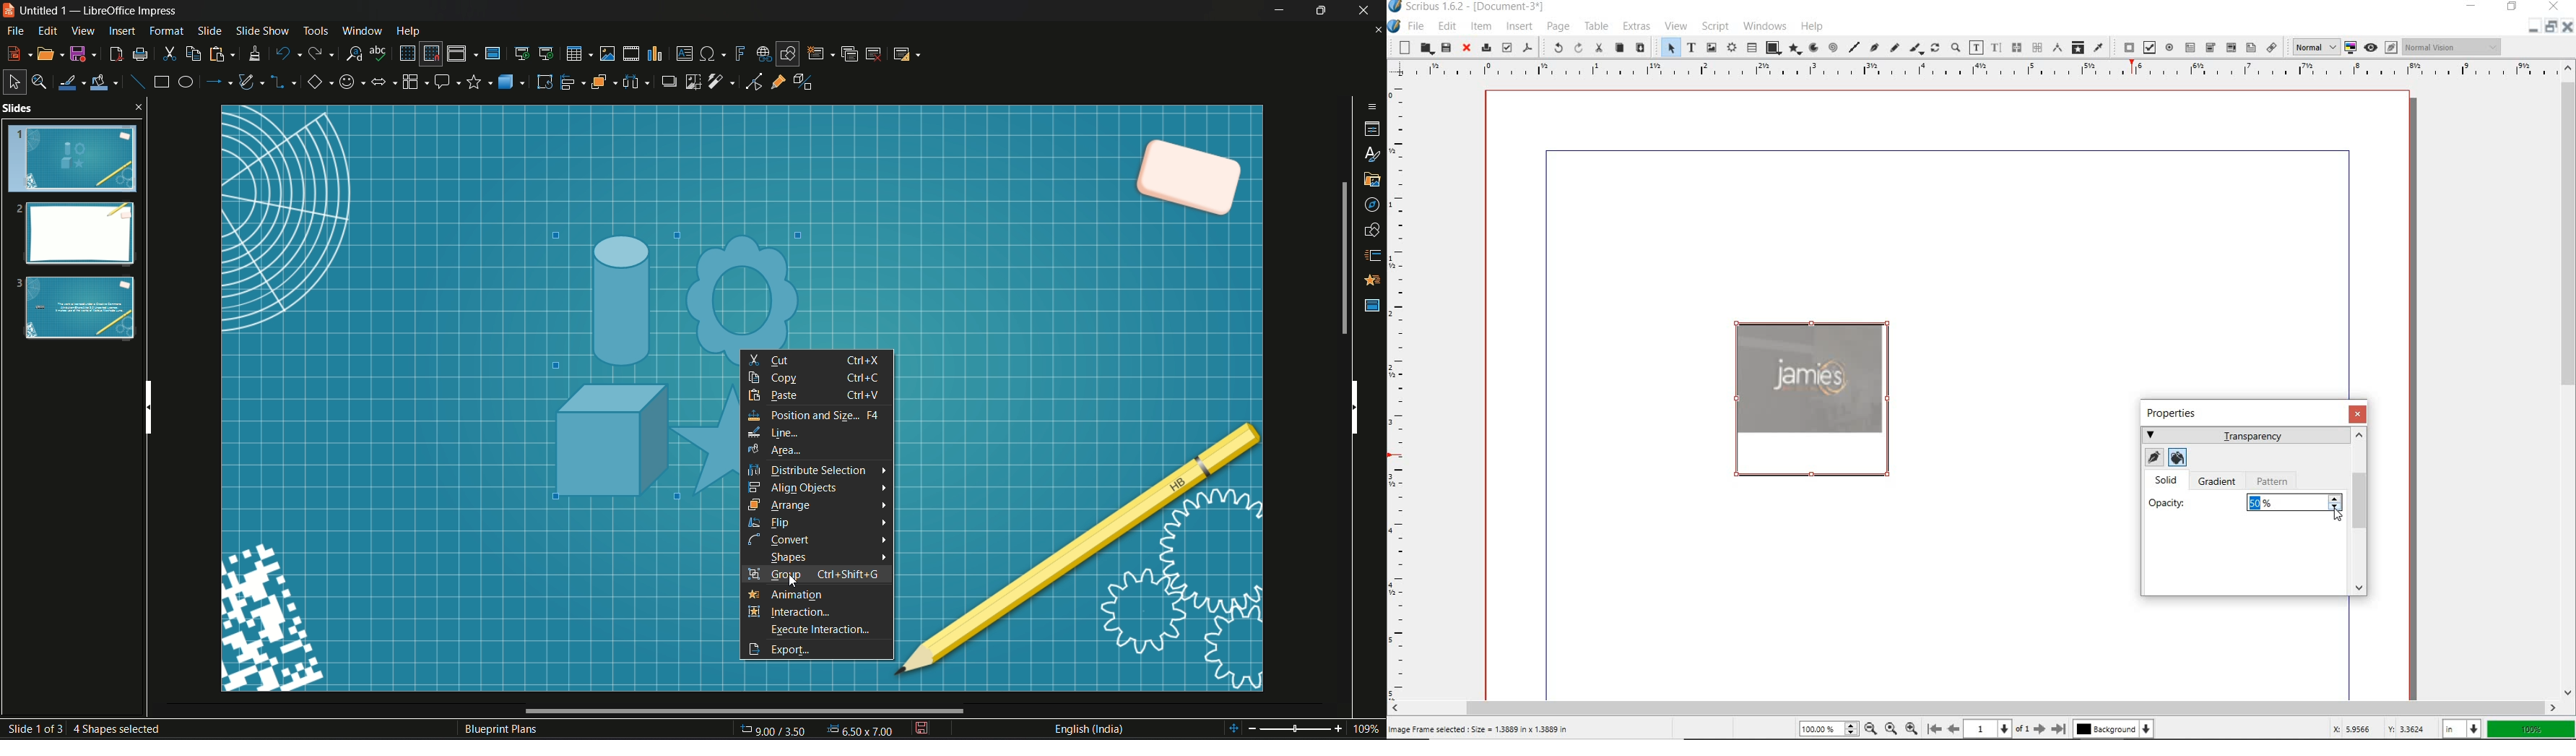 This screenshot has width=2576, height=756. What do you see at coordinates (2276, 481) in the screenshot?
I see `PATTERN` at bounding box center [2276, 481].